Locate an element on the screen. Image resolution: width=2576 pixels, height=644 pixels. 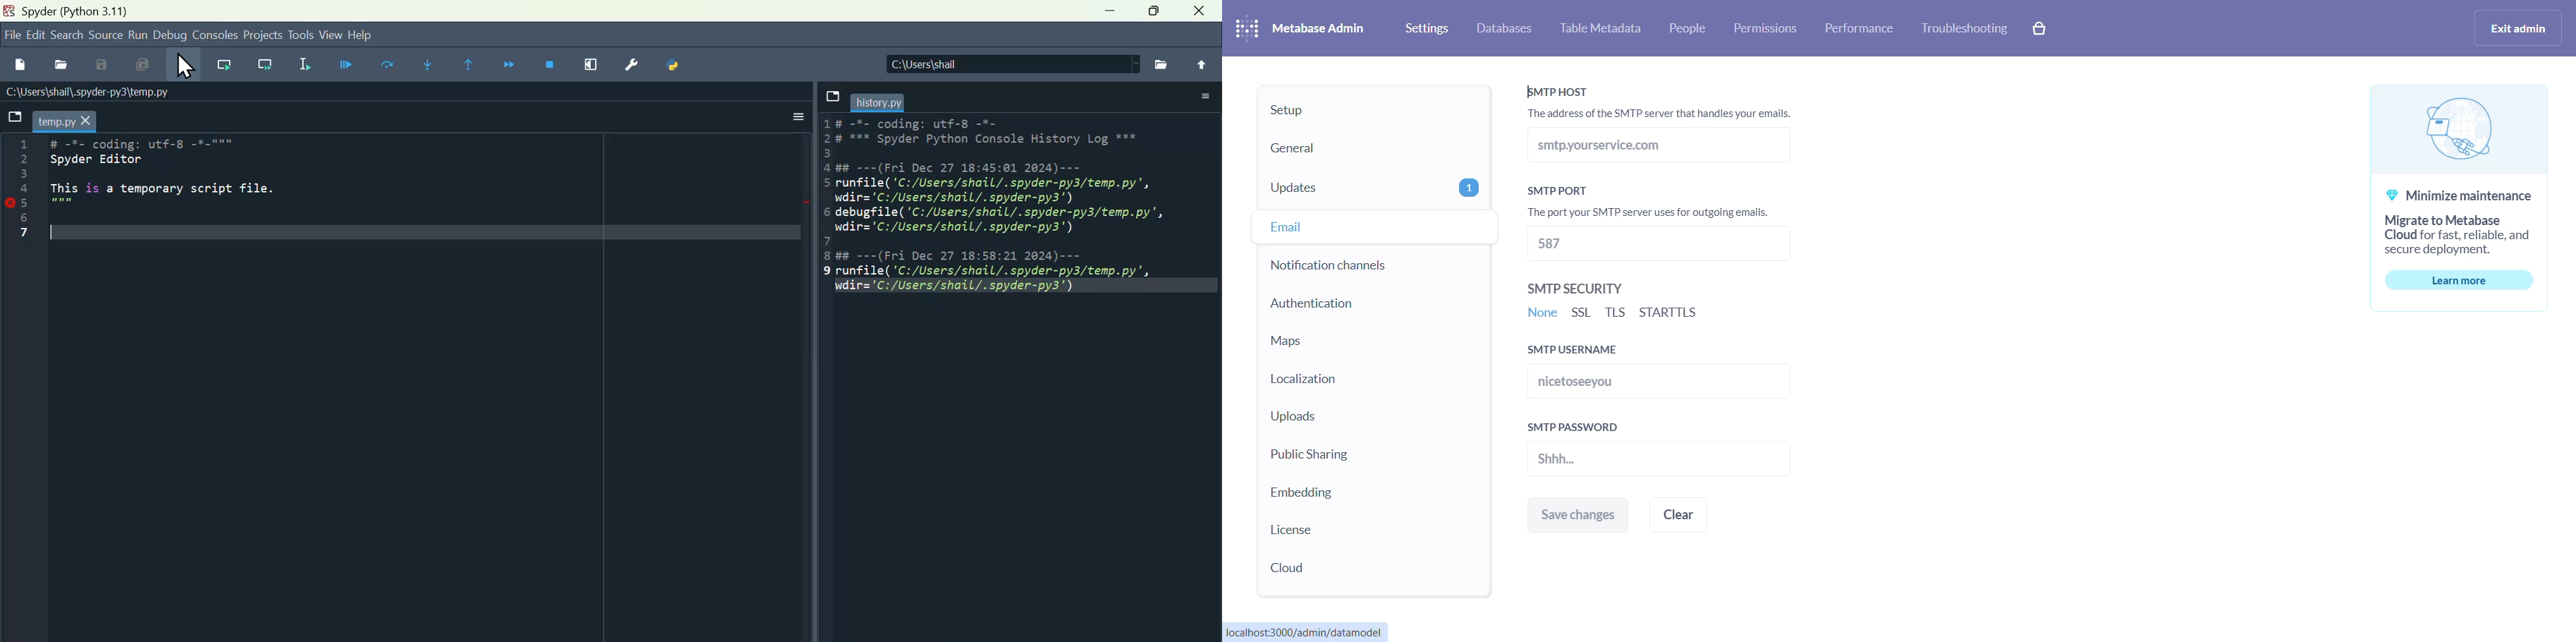
maximise is located at coordinates (1152, 17).